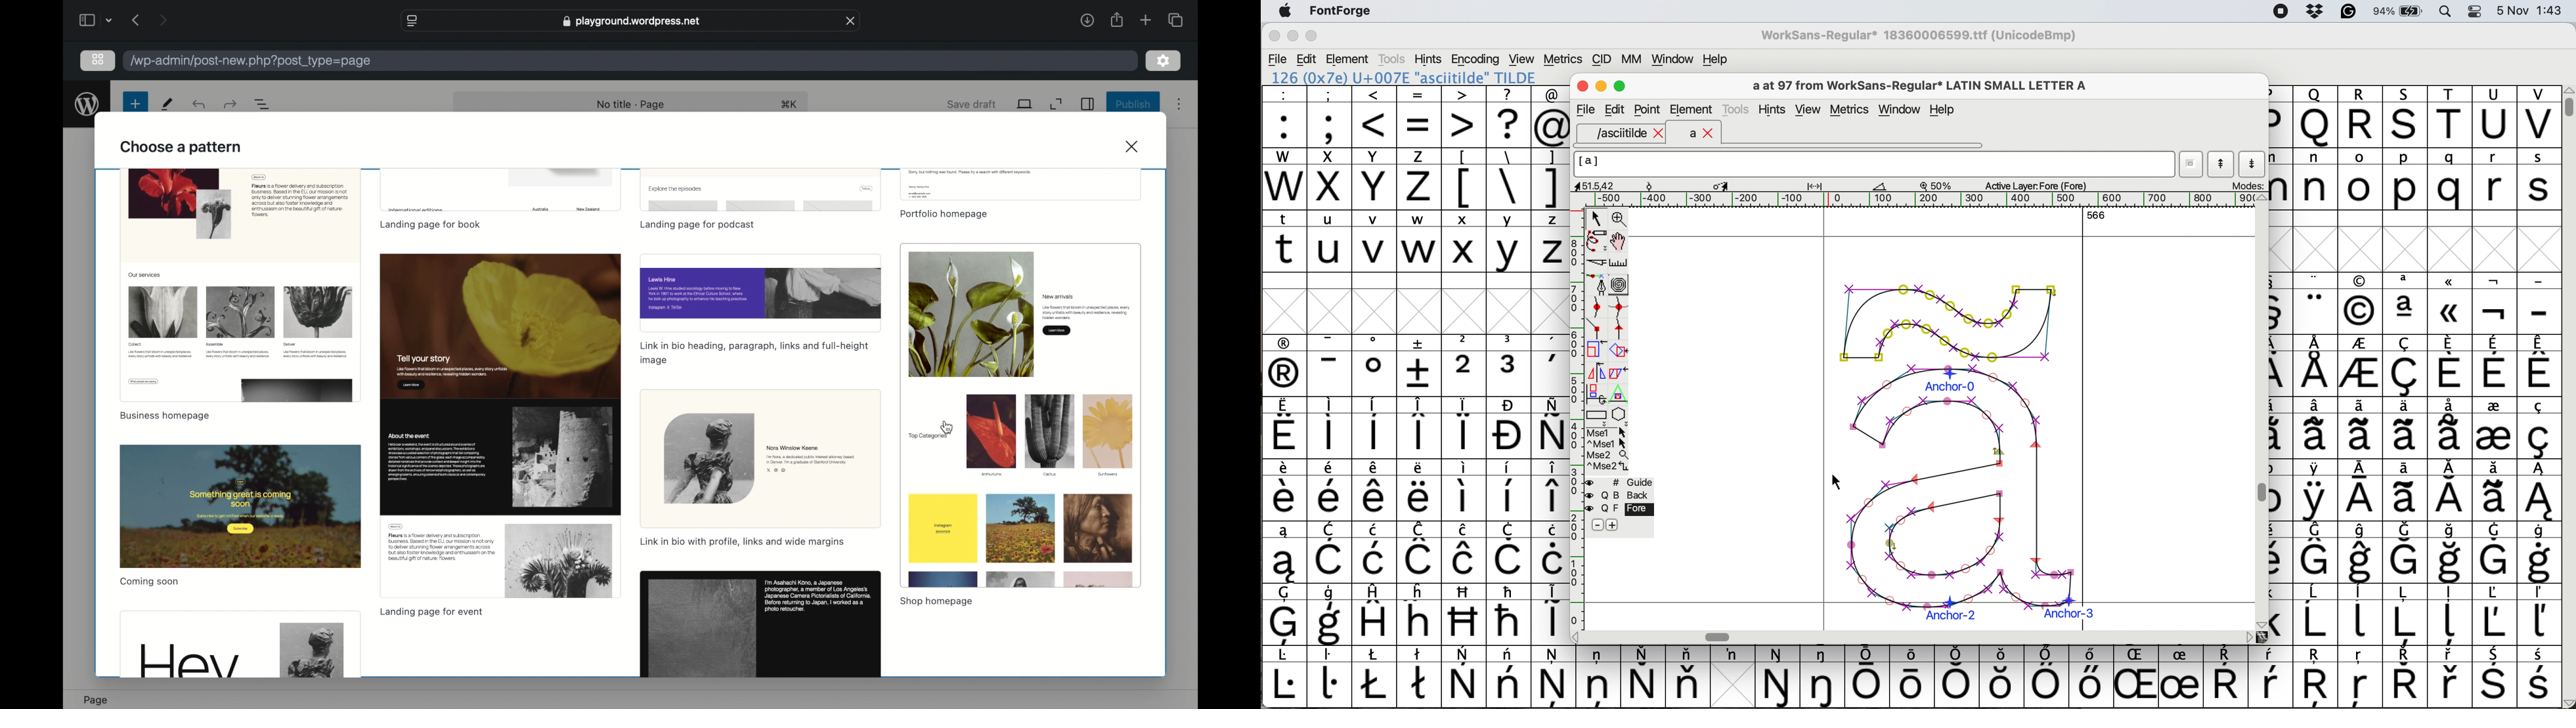 This screenshot has height=728, width=2576. What do you see at coordinates (1554, 676) in the screenshot?
I see `symbol` at bounding box center [1554, 676].